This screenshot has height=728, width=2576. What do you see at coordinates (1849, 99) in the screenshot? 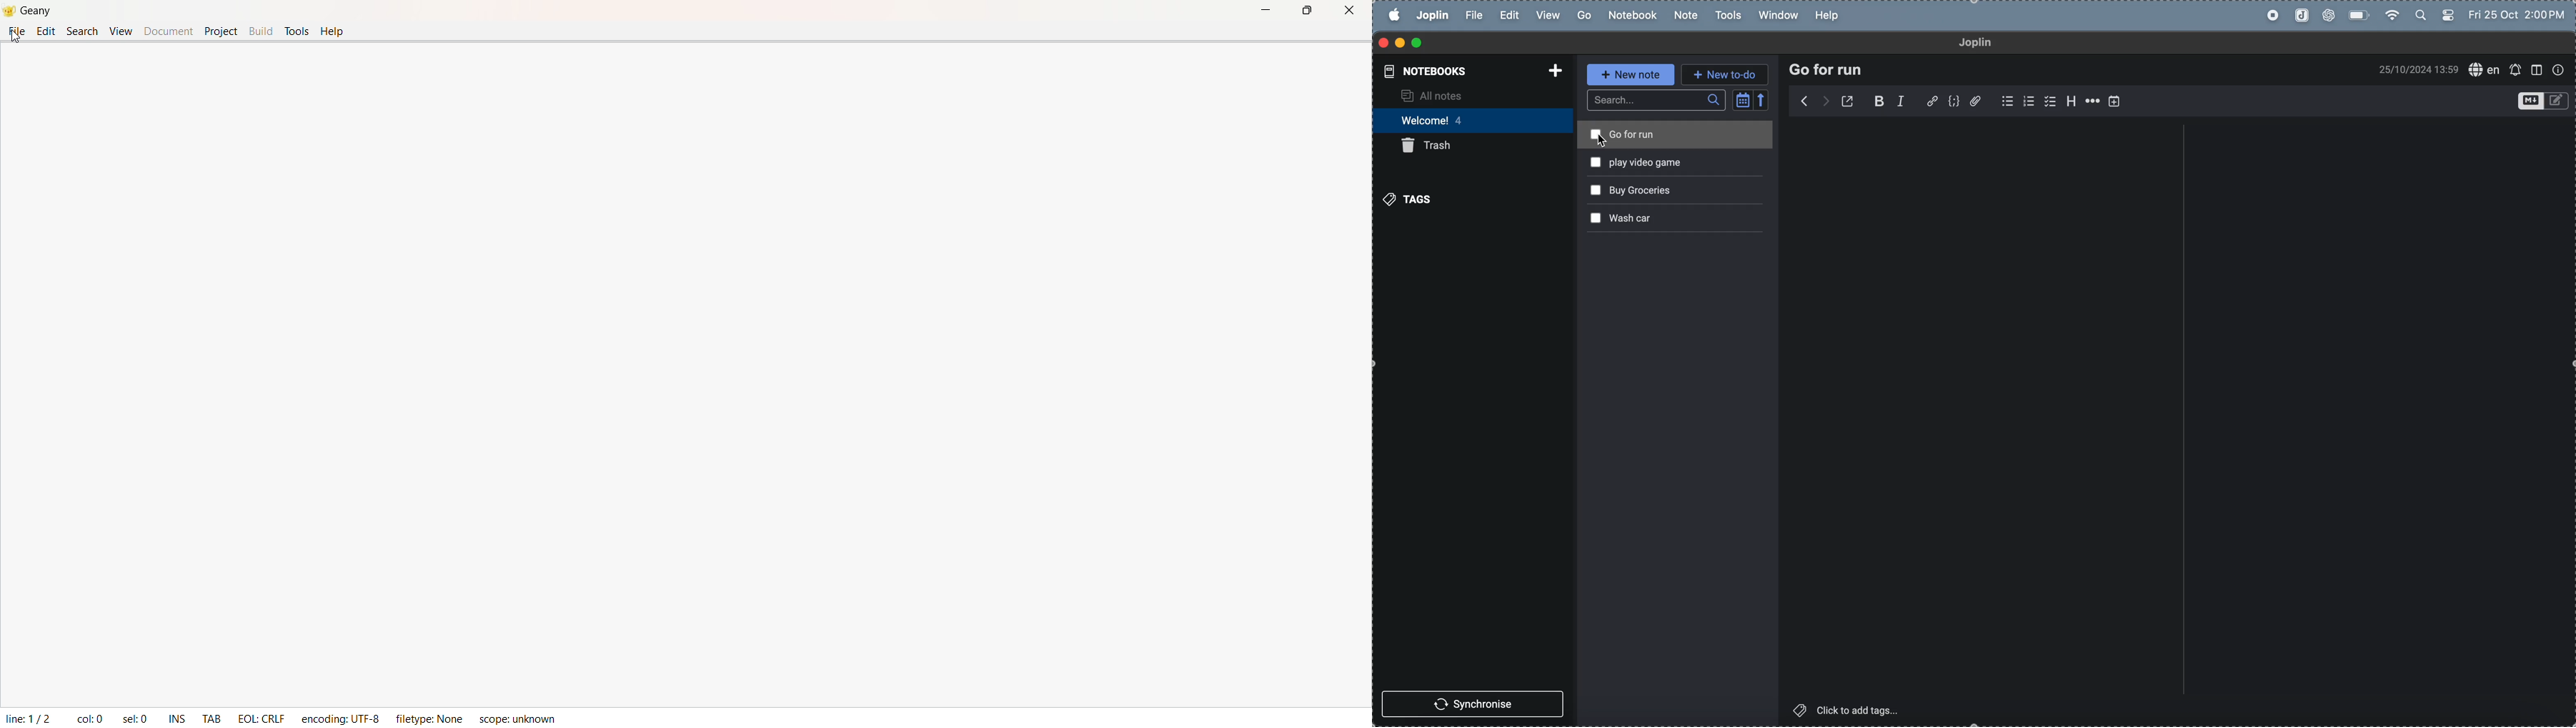
I see `open new doc` at bounding box center [1849, 99].